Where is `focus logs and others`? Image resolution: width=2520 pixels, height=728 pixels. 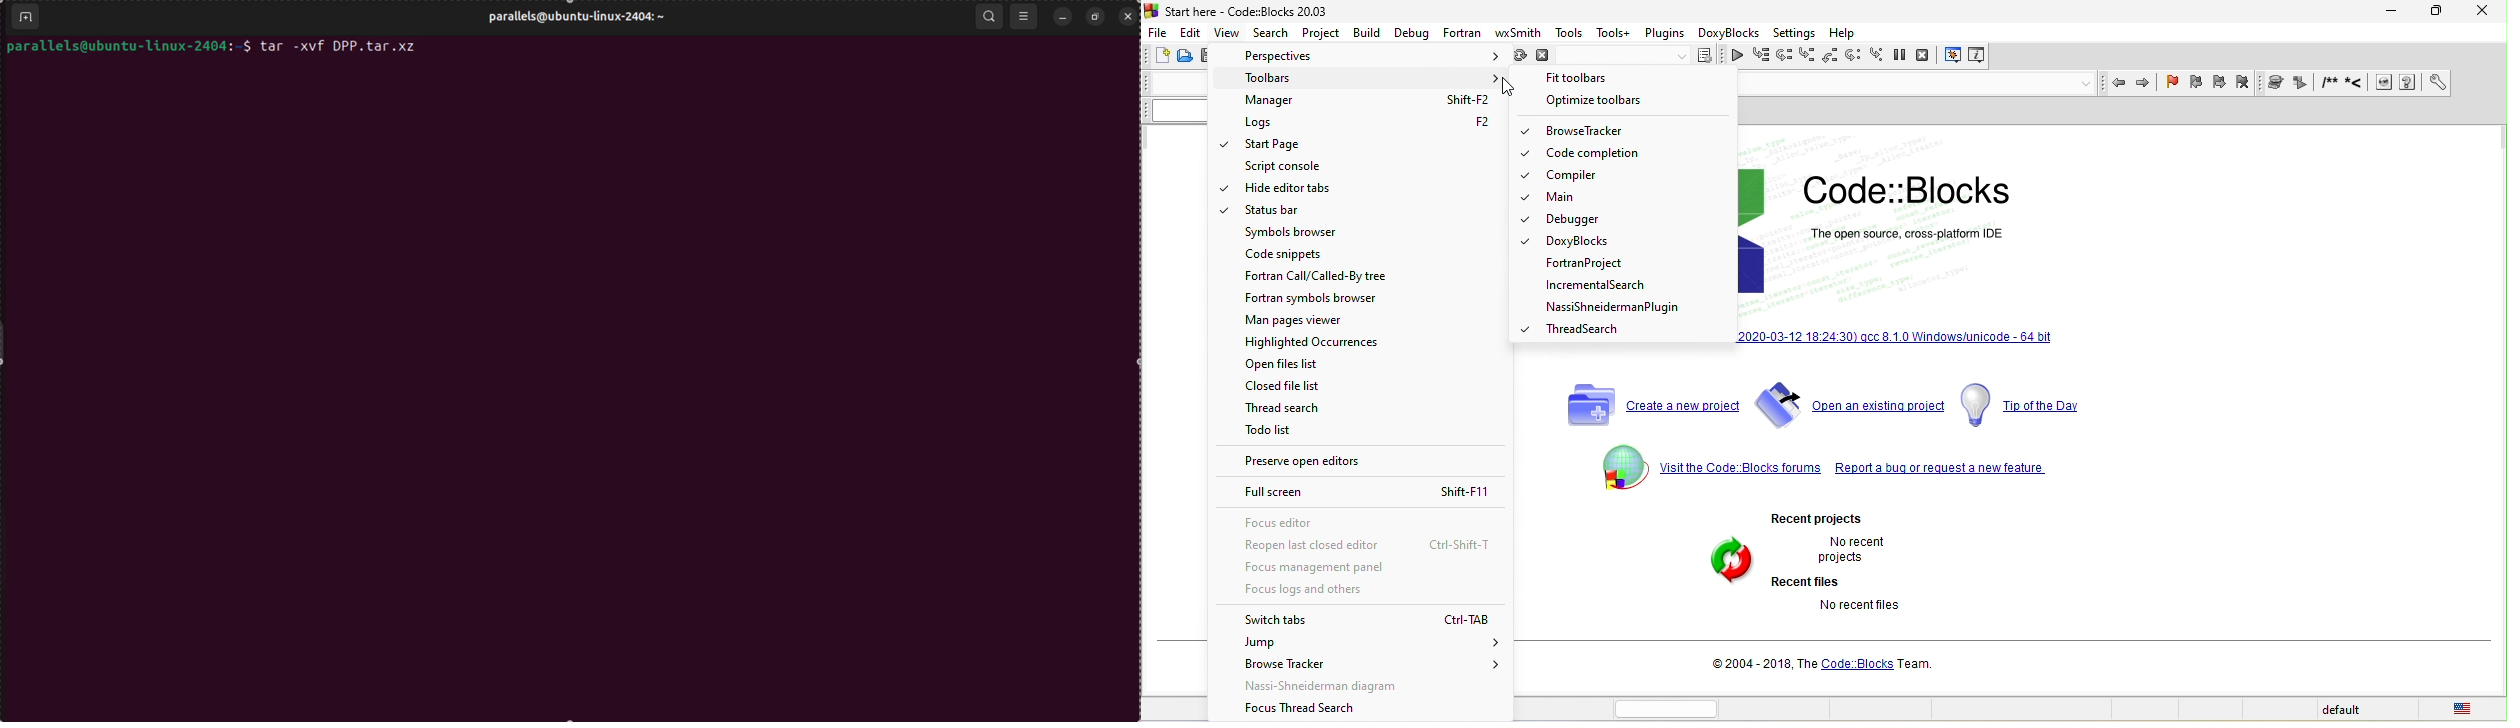 focus logs and others is located at coordinates (1344, 592).